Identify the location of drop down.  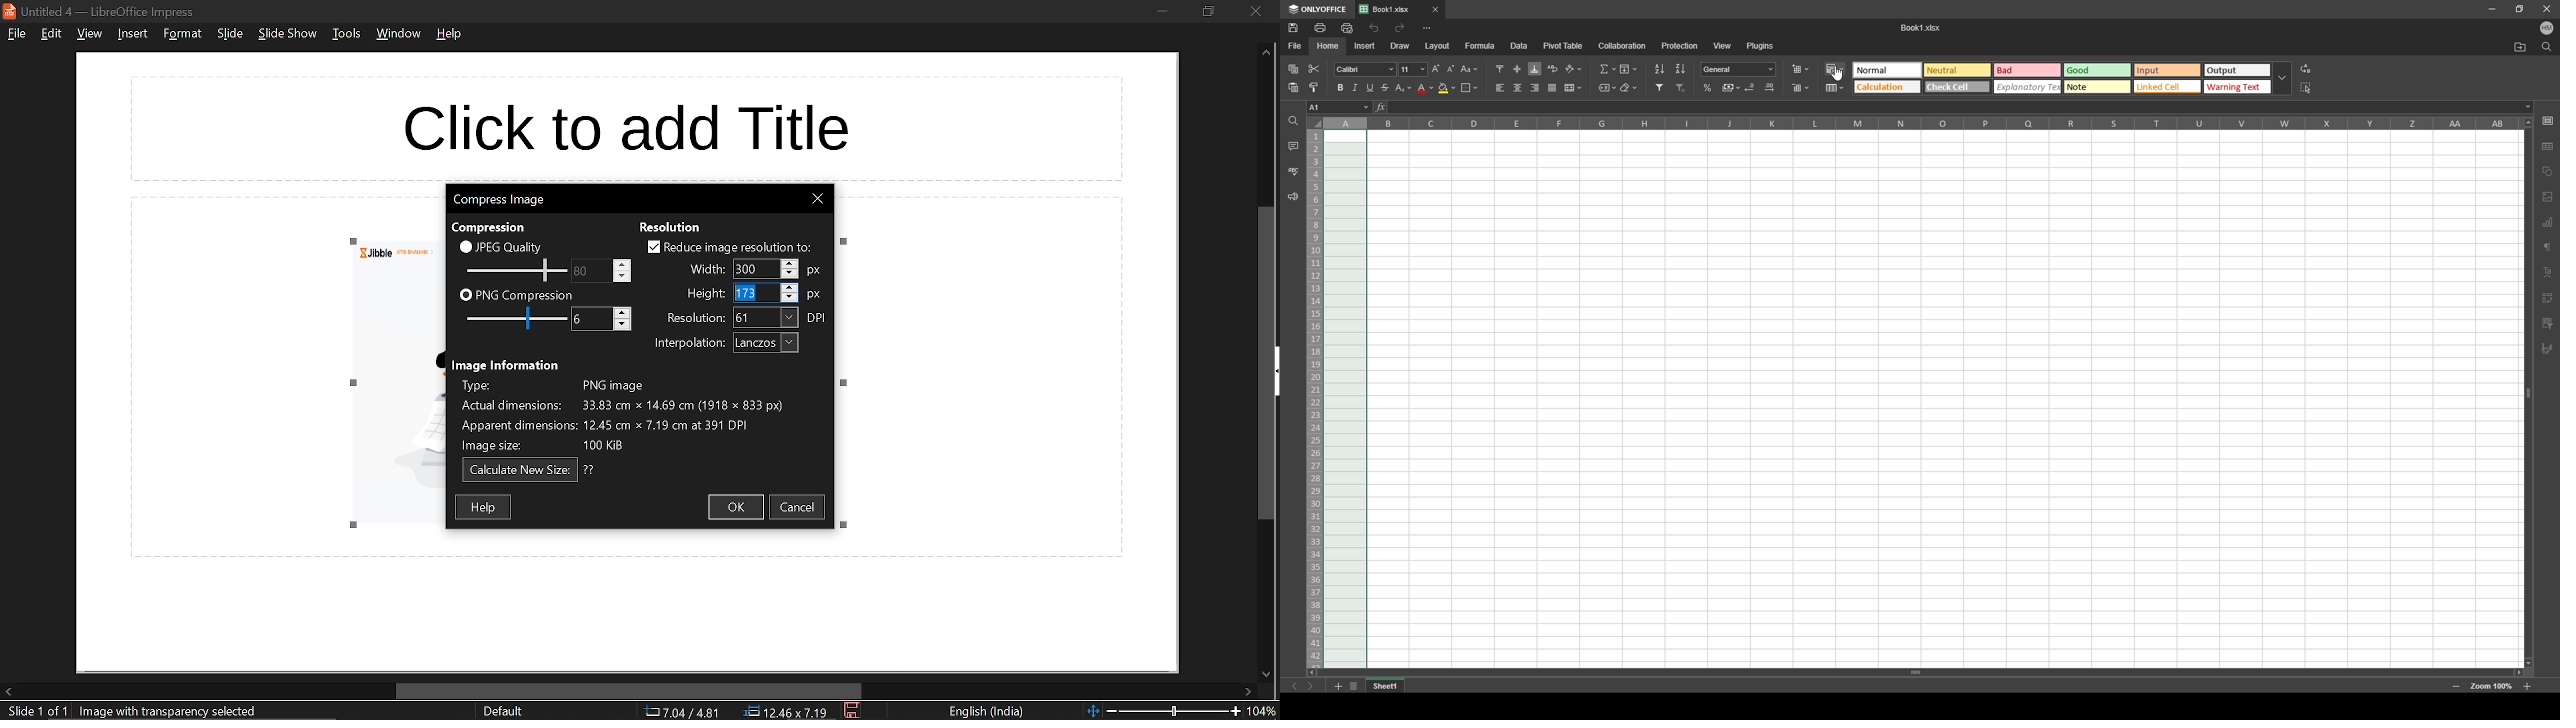
(2283, 79).